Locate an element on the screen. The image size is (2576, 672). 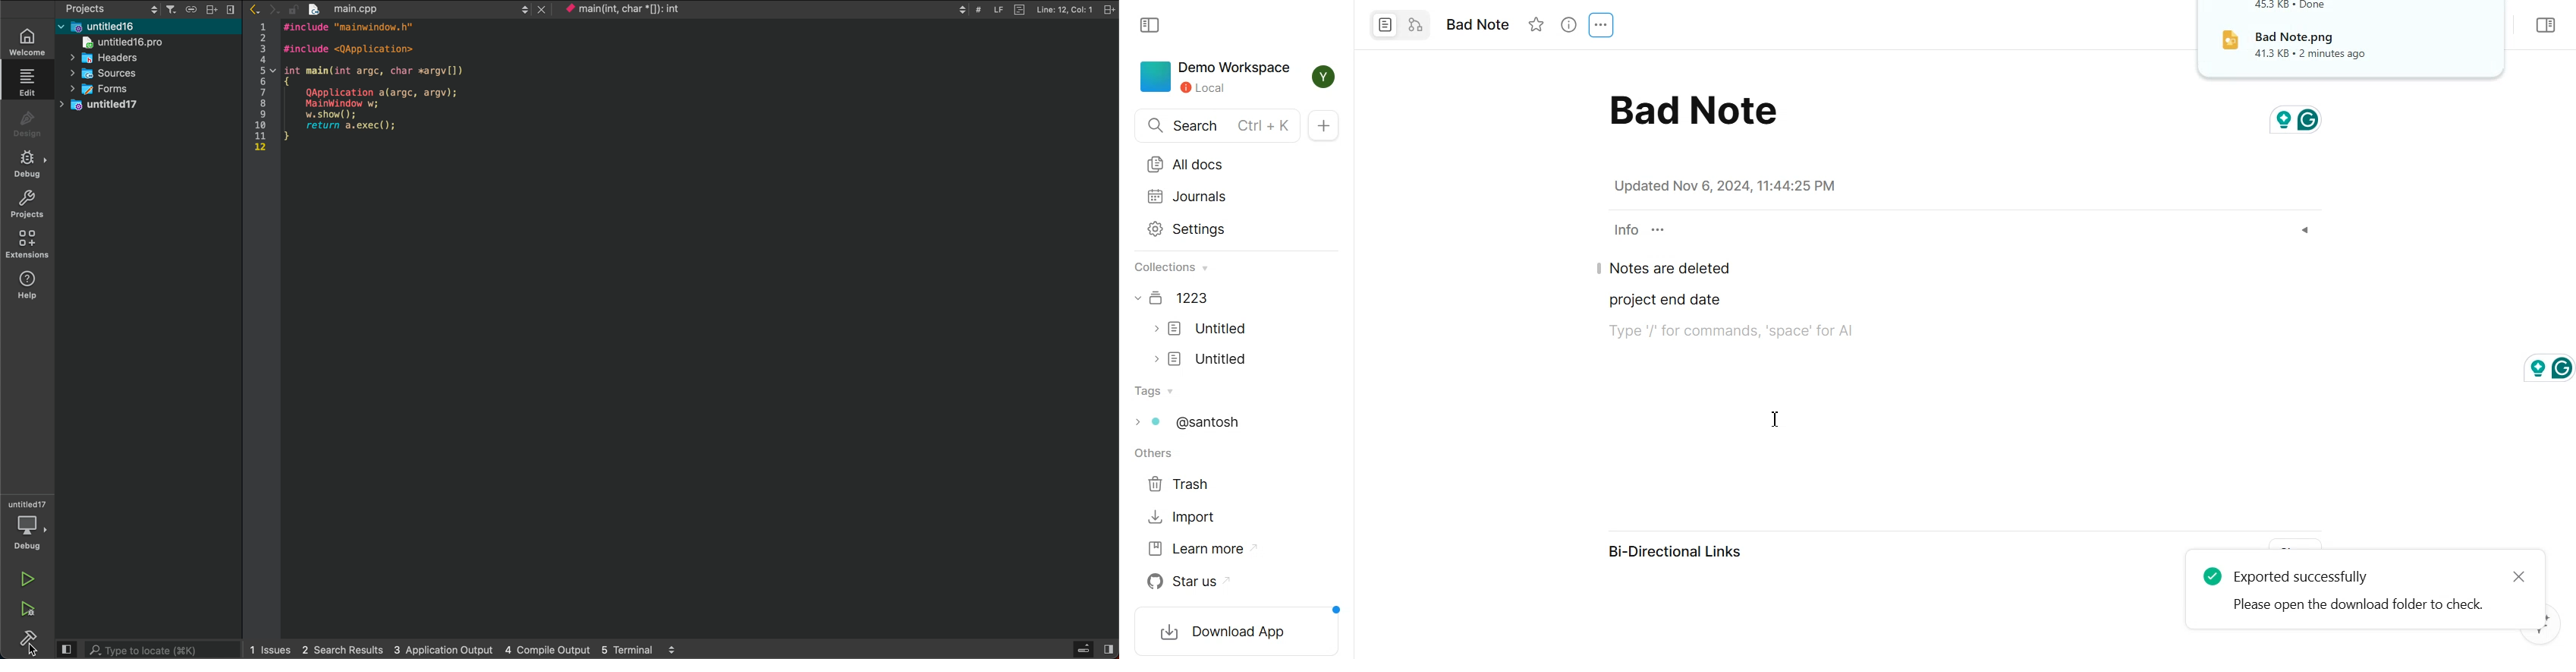
Text cursor is located at coordinates (1777, 419).